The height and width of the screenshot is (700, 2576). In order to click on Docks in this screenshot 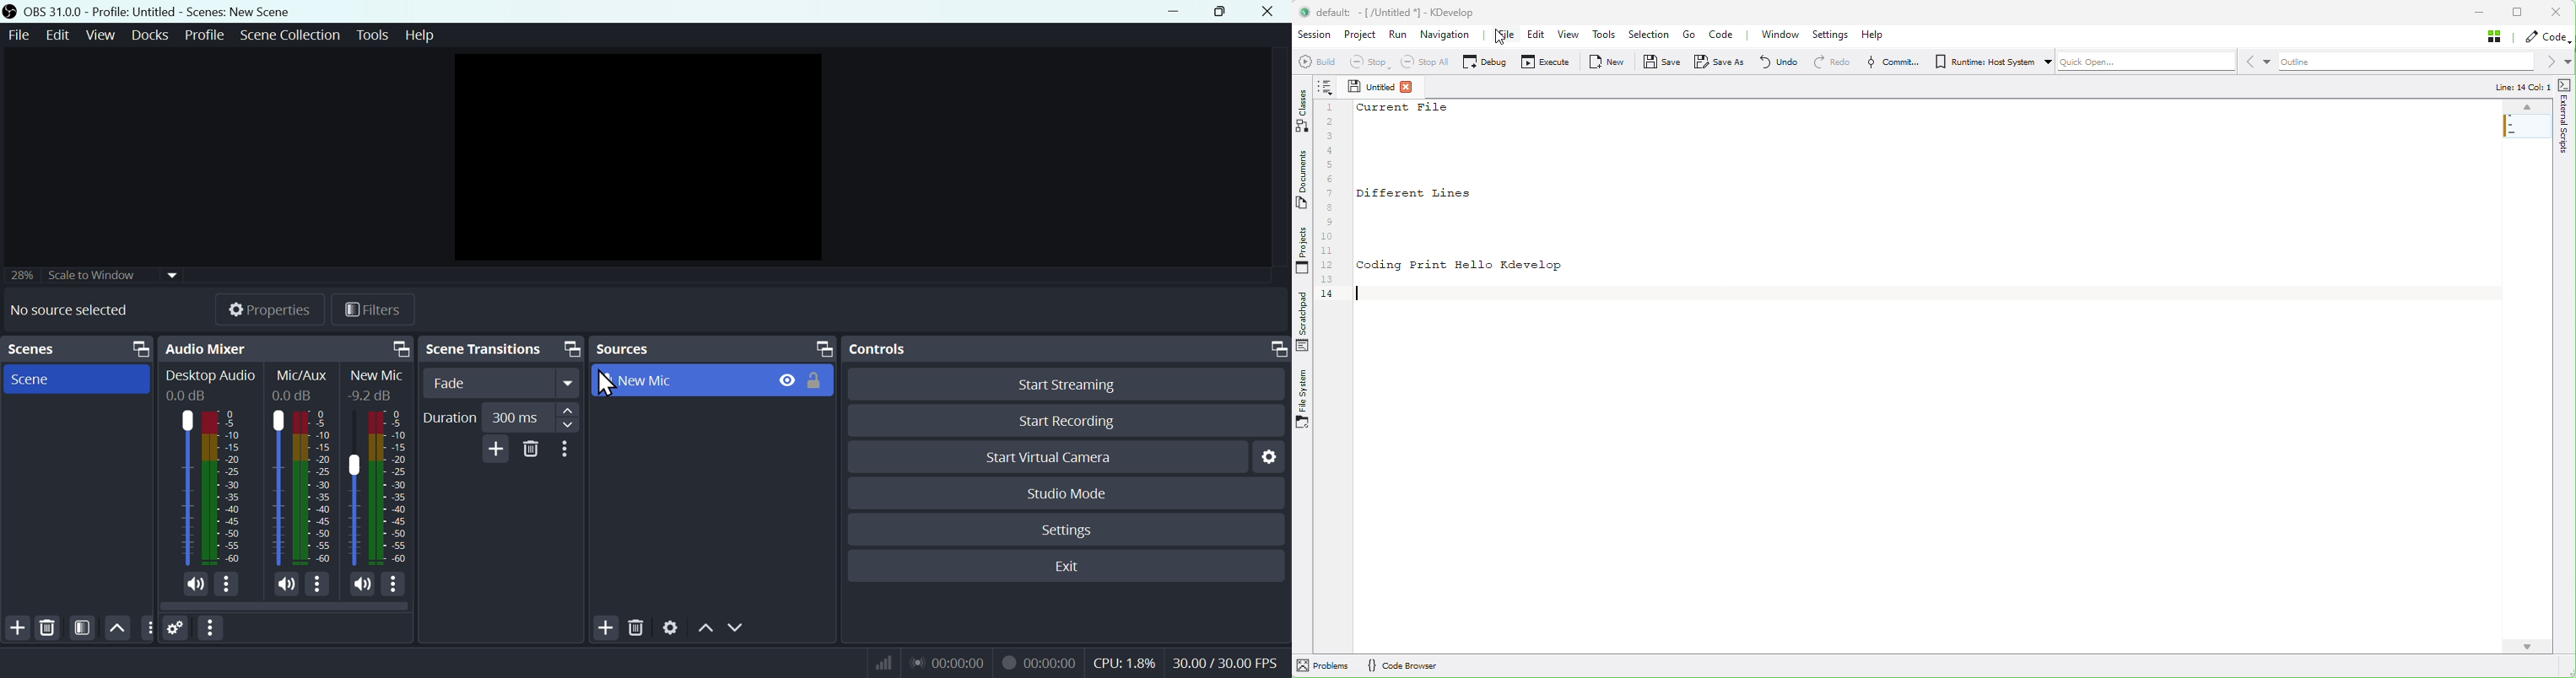, I will do `click(147, 38)`.